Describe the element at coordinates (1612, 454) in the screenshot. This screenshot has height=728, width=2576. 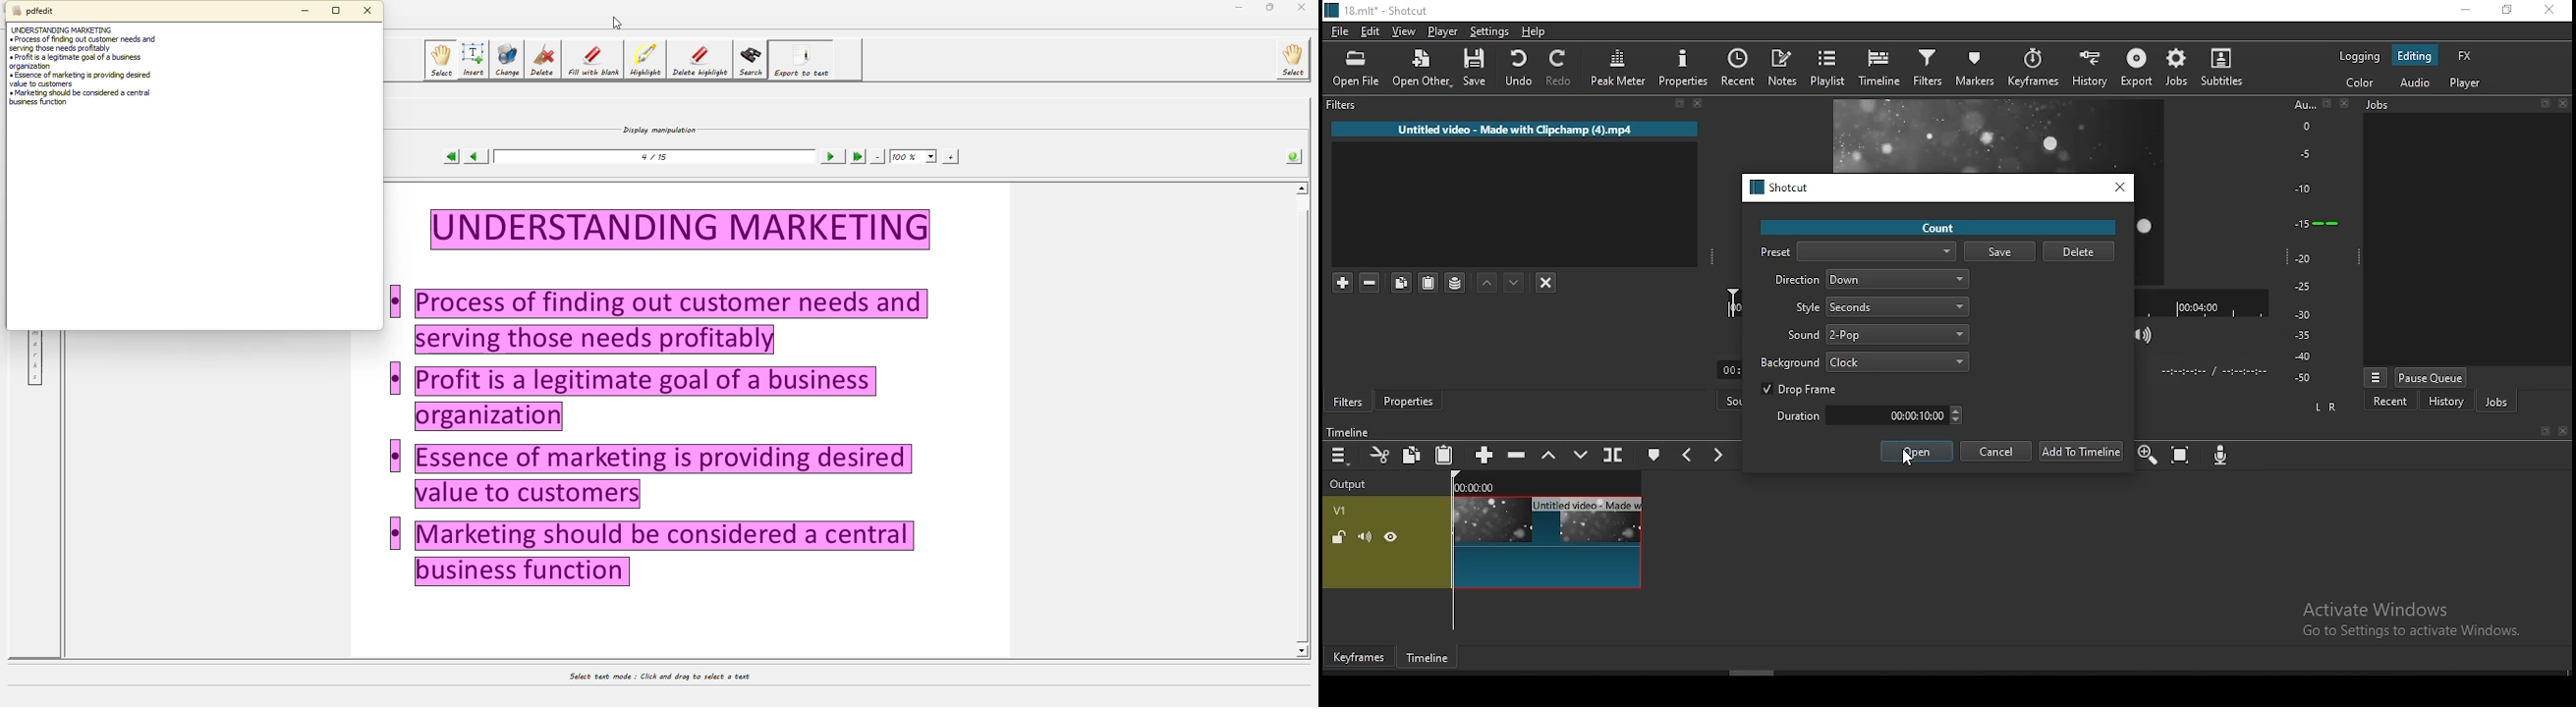
I see `split at playhead` at that location.